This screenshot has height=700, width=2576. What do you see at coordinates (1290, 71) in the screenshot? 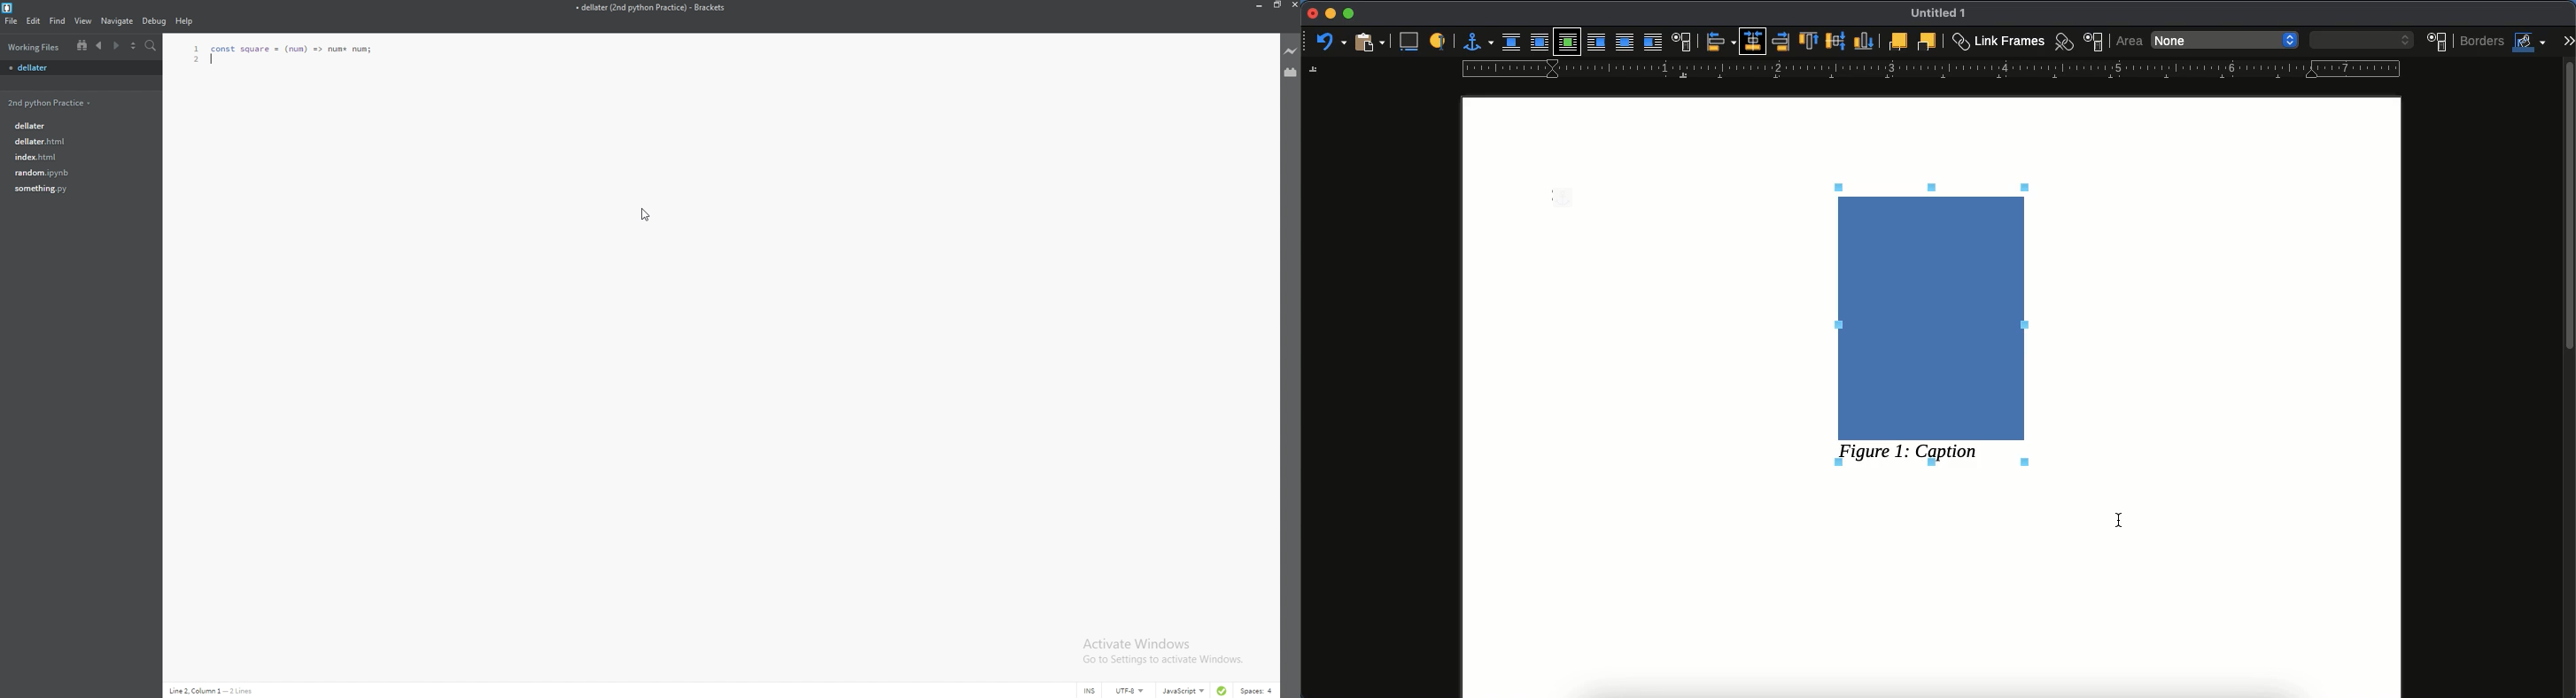
I see `extension manager` at bounding box center [1290, 71].